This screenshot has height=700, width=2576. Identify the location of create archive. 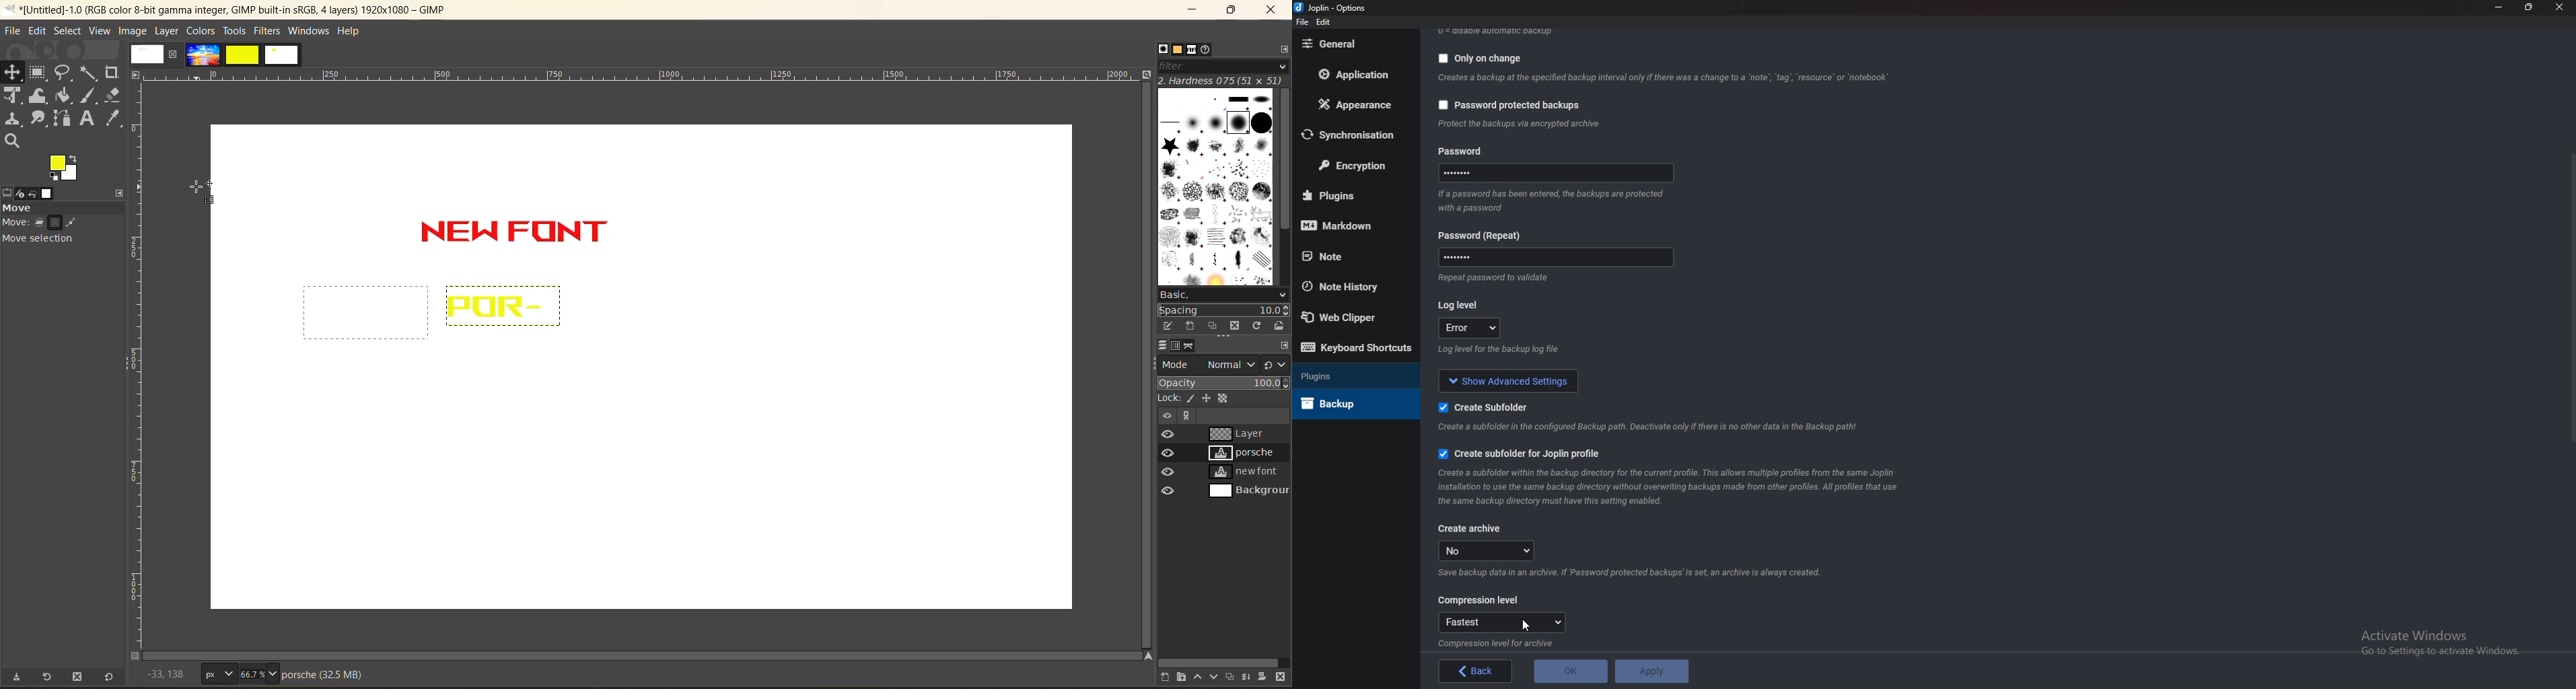
(1471, 531).